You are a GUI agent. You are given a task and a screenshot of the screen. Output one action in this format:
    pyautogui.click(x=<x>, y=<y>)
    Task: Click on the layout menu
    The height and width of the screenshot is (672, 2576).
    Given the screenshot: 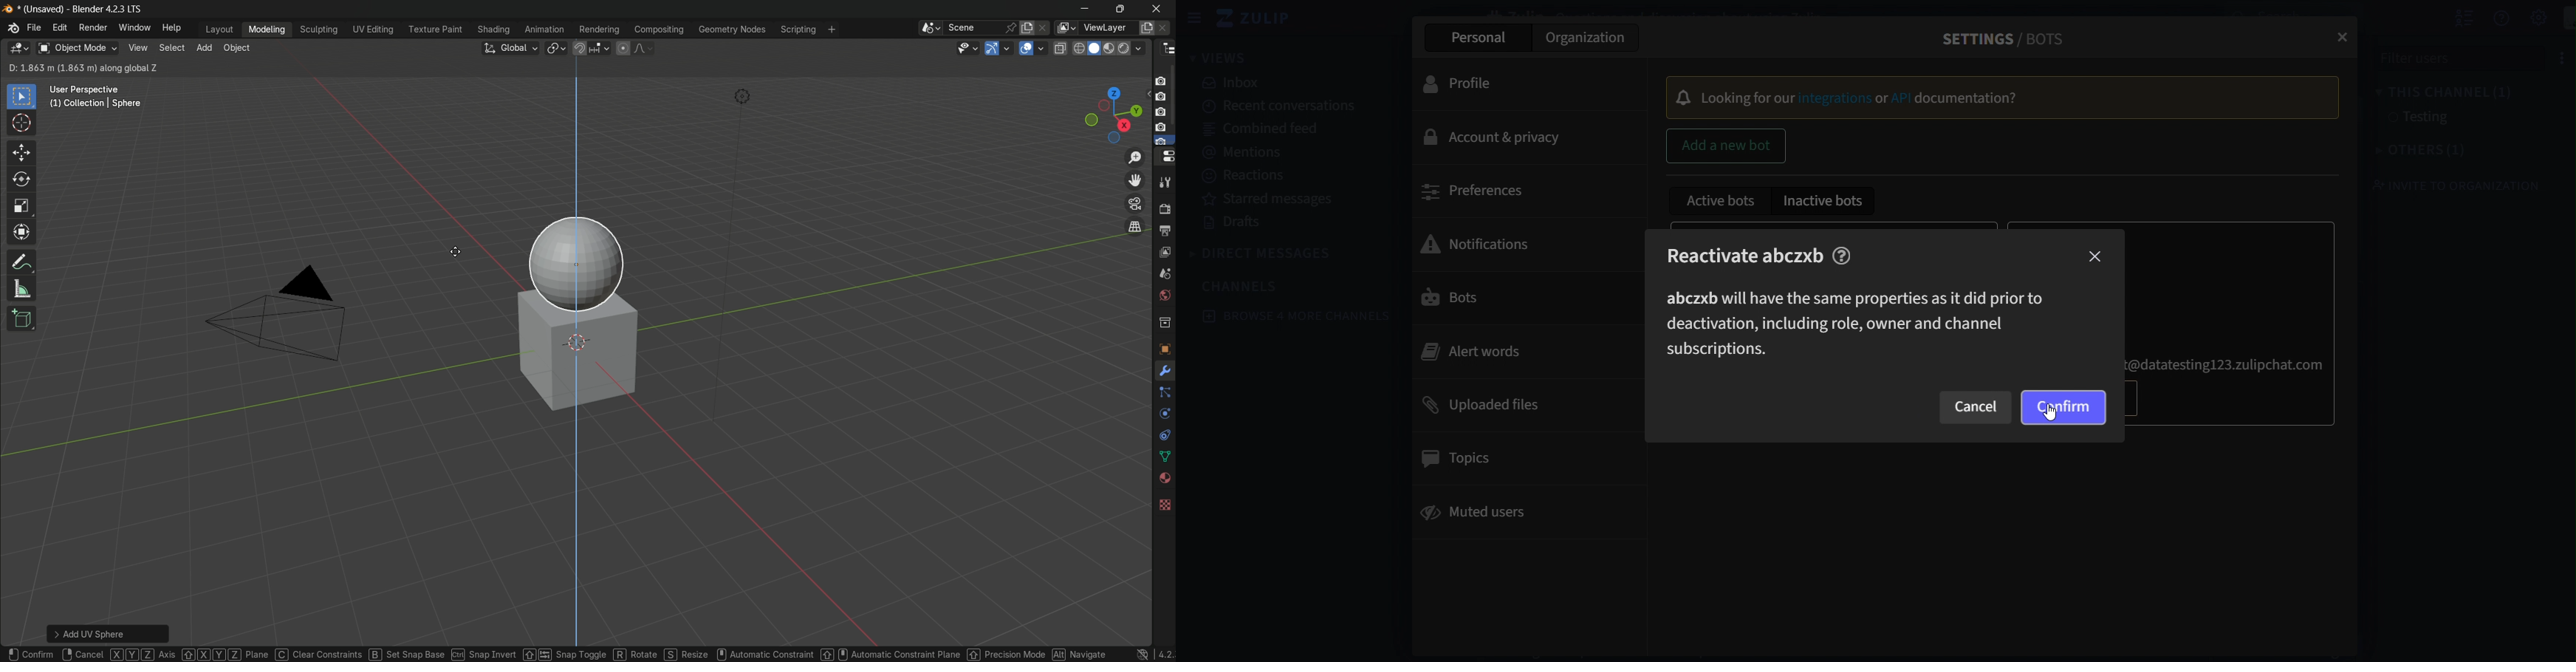 What is the action you would take?
    pyautogui.click(x=218, y=29)
    